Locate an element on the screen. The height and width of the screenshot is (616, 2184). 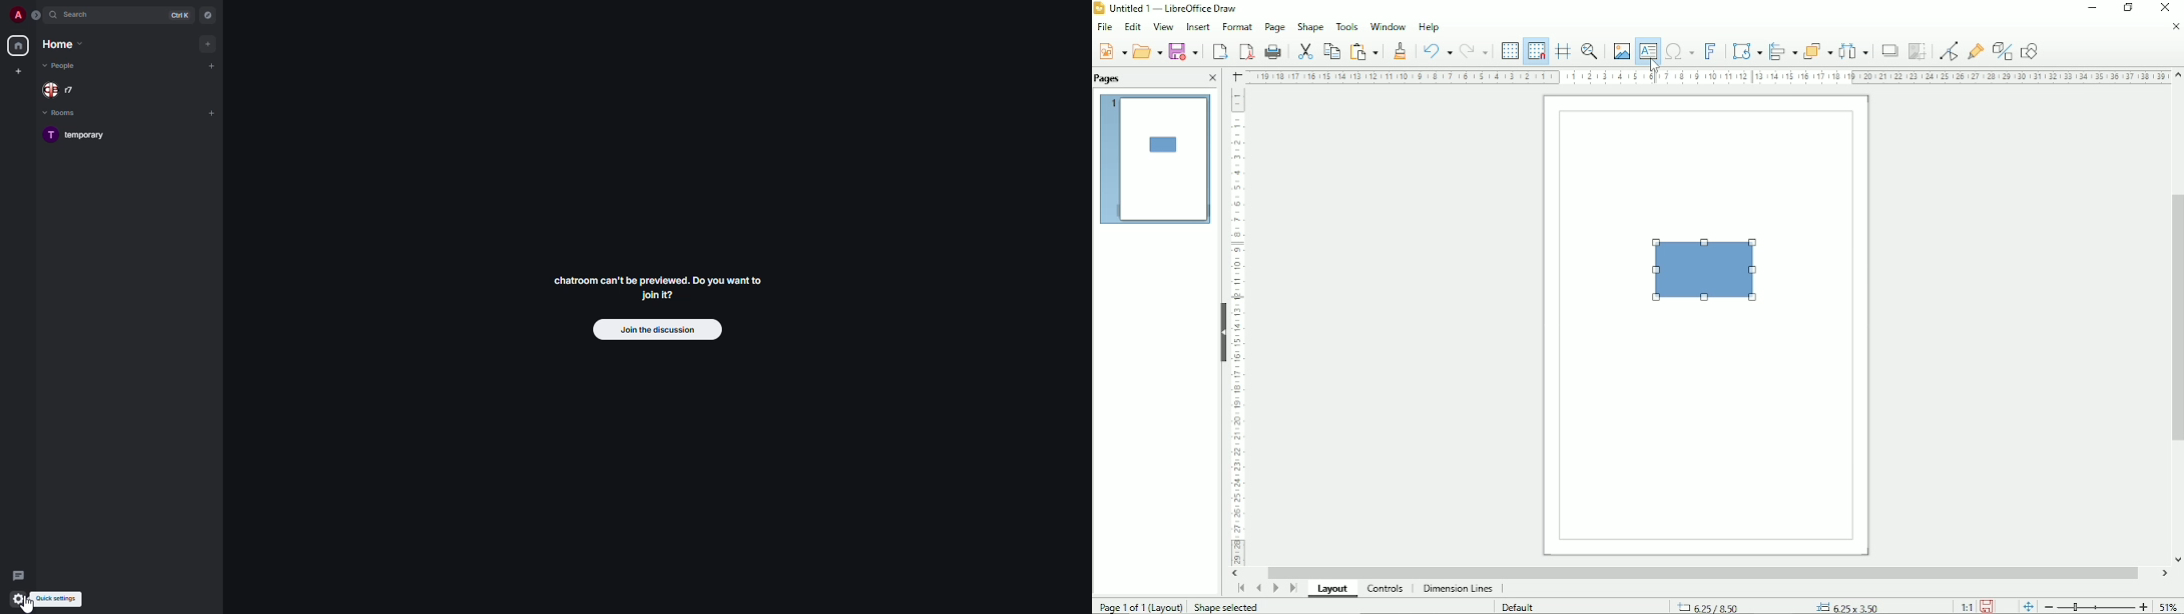
Cursor is located at coordinates (1654, 67).